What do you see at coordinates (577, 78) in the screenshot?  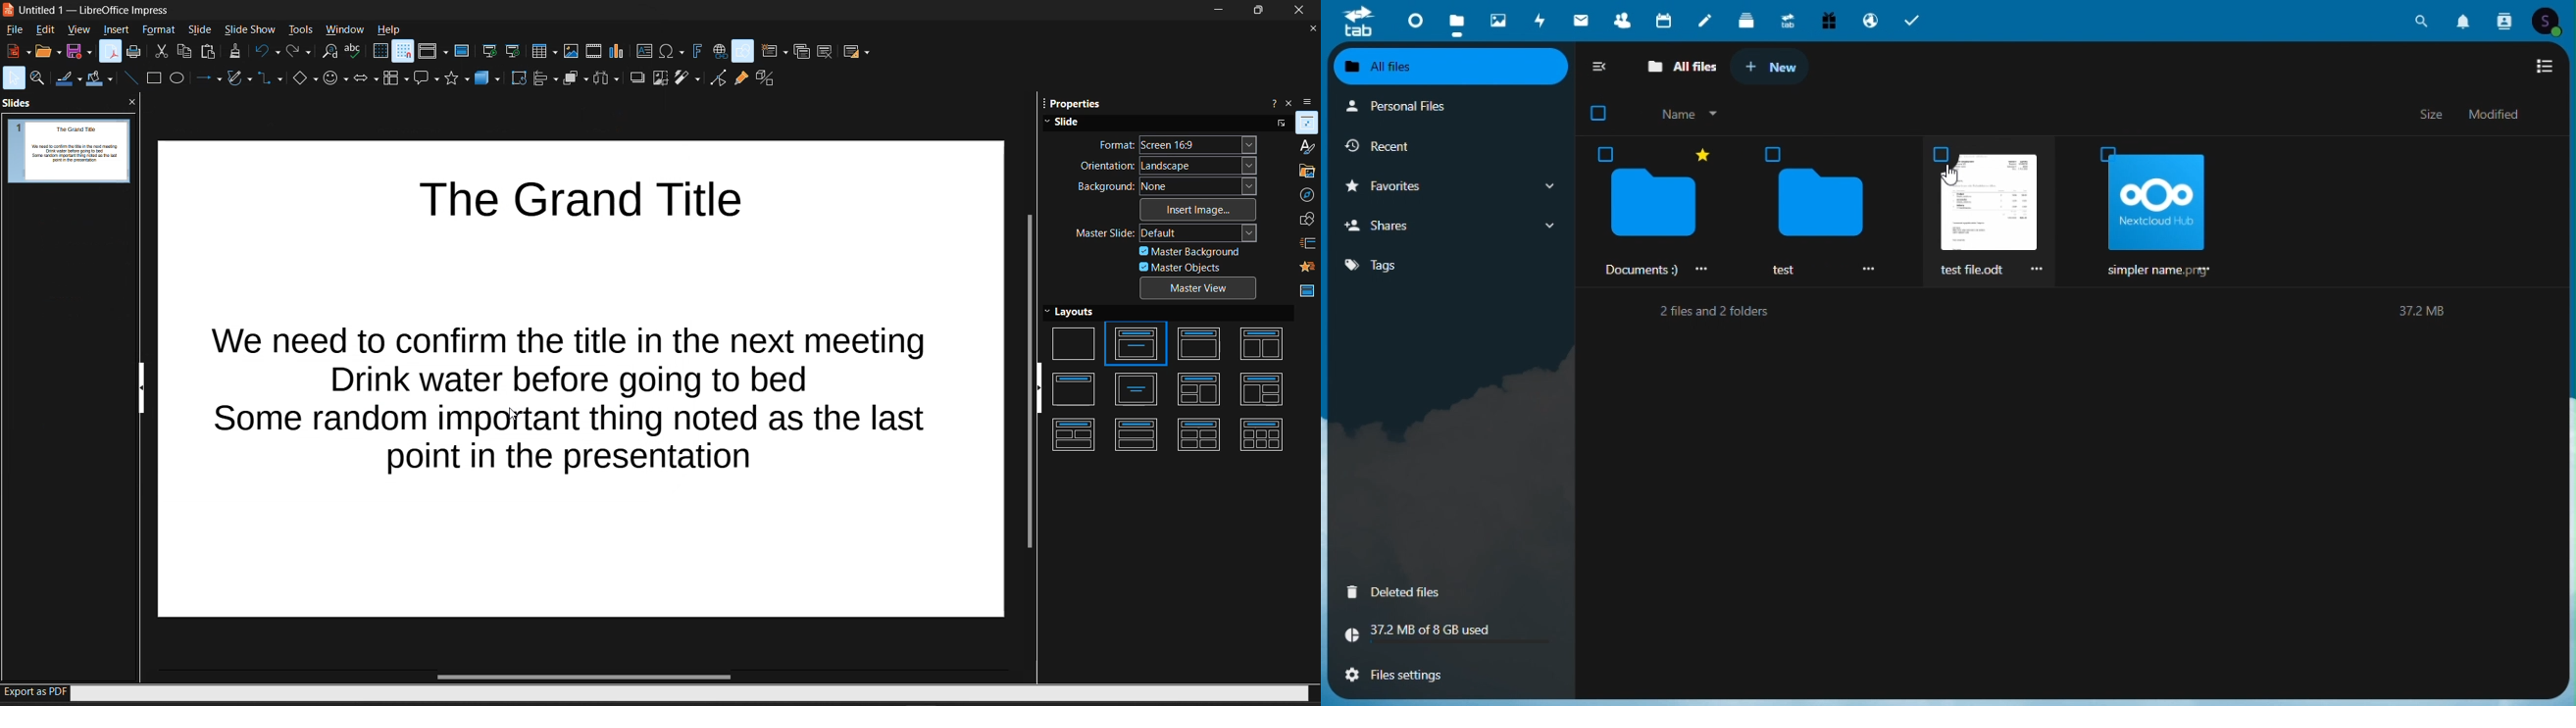 I see `arrange` at bounding box center [577, 78].